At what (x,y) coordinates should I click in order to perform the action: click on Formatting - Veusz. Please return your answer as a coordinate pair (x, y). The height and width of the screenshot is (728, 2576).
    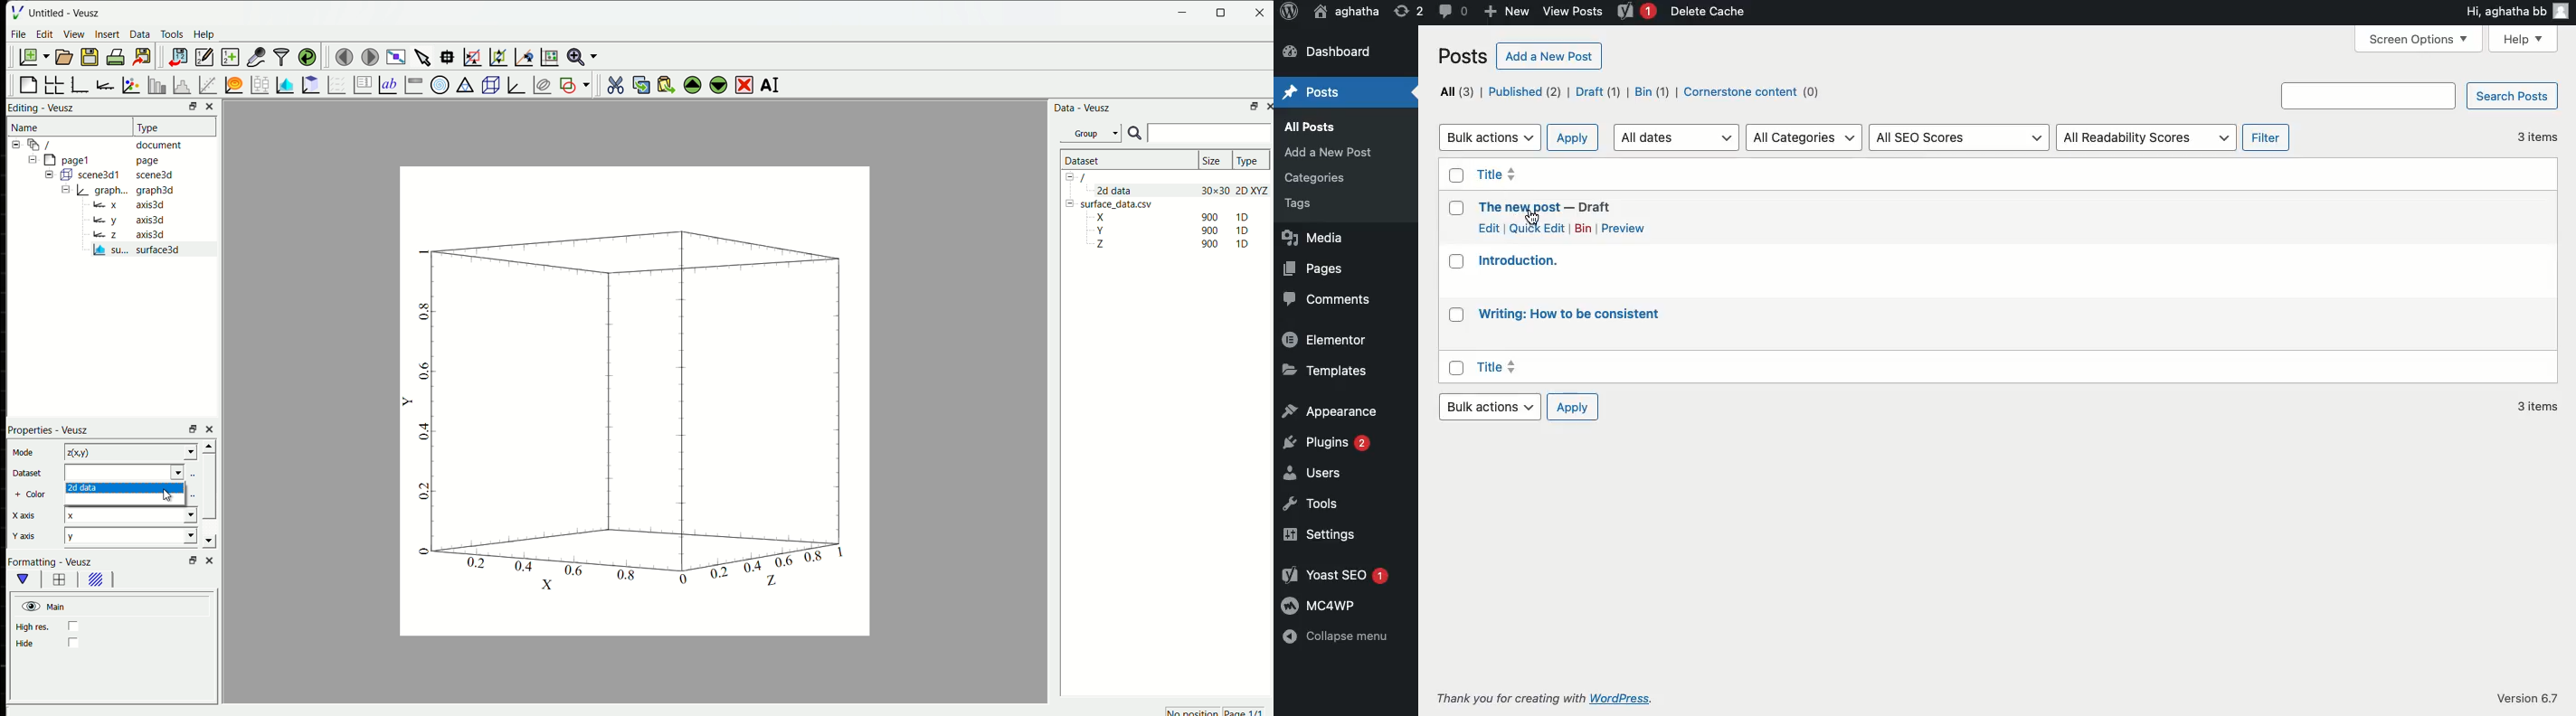
    Looking at the image, I should click on (50, 562).